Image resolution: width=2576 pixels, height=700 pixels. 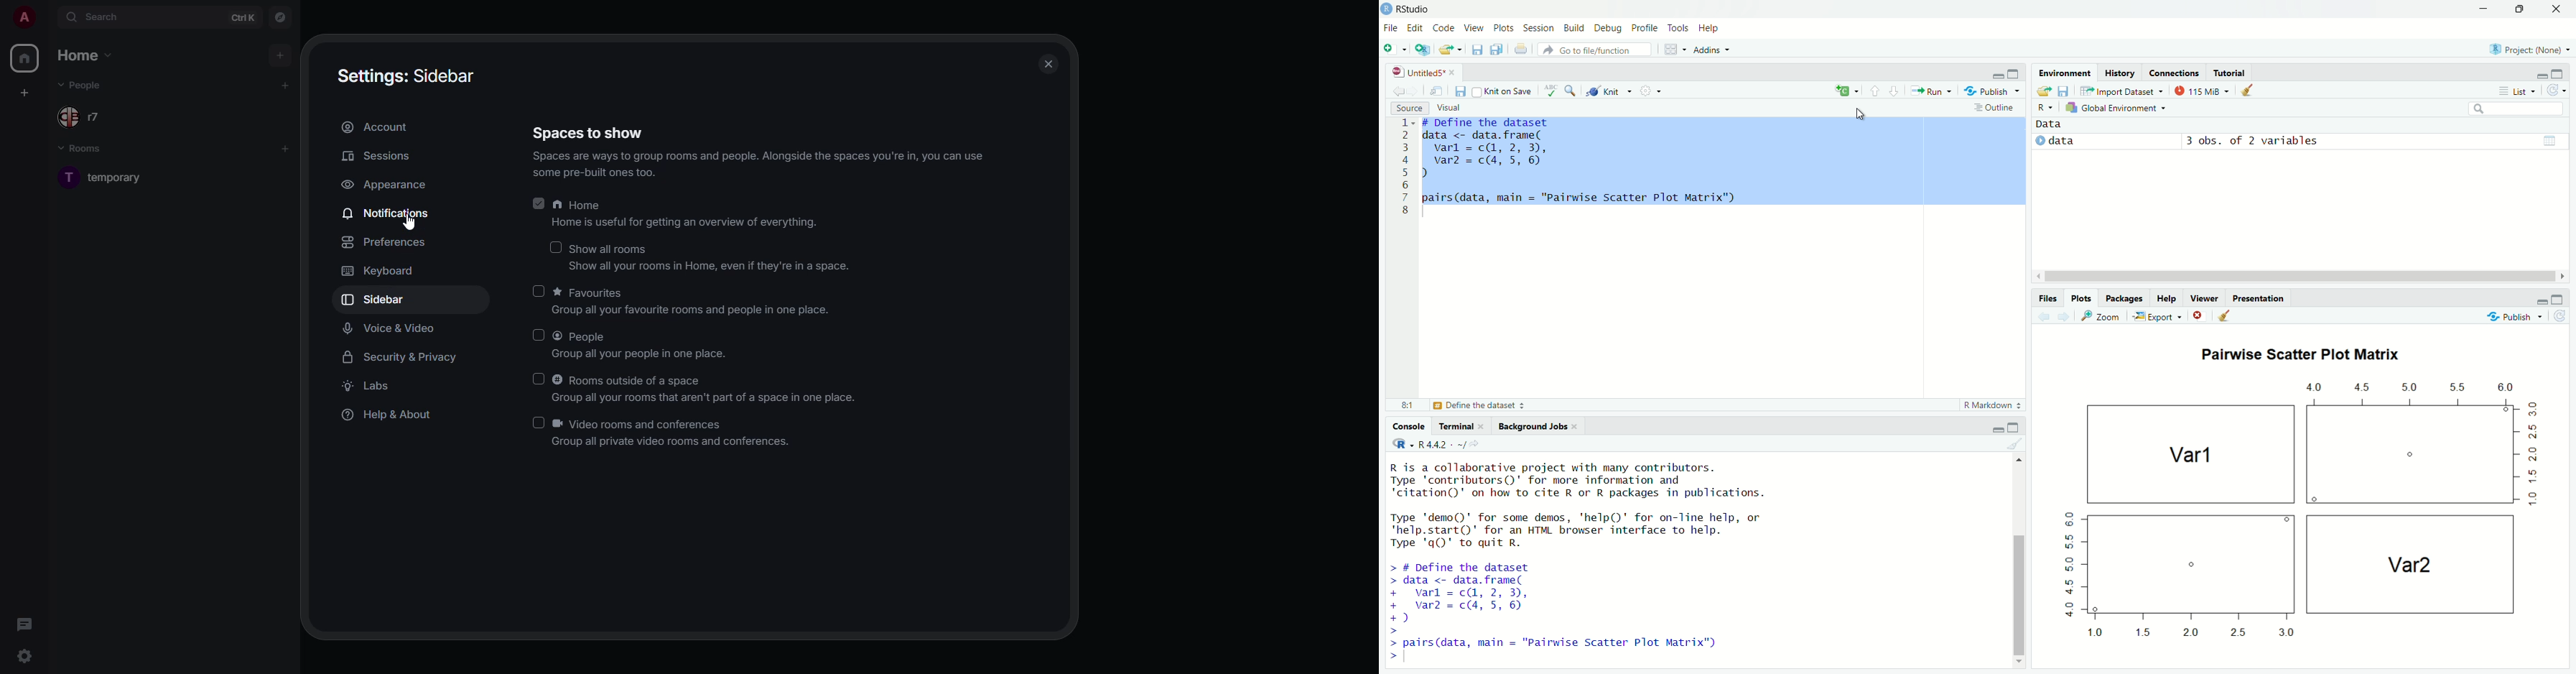 What do you see at coordinates (105, 18) in the screenshot?
I see `search` at bounding box center [105, 18].